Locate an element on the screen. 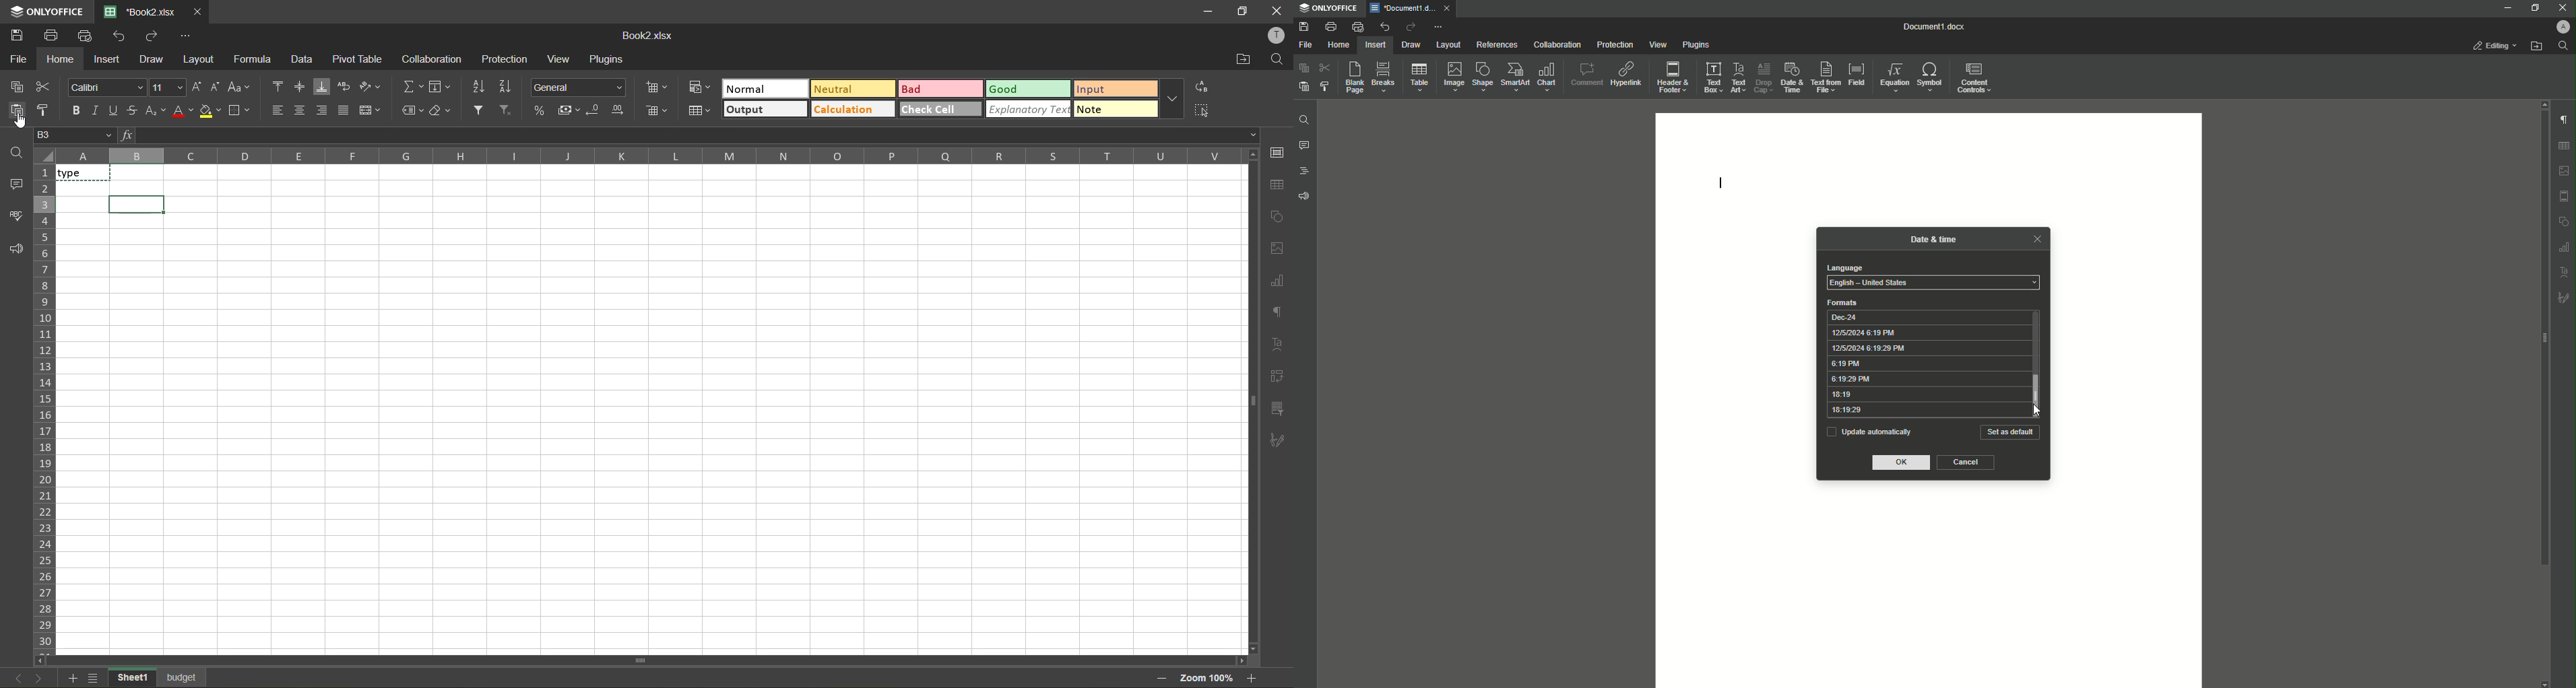 The width and height of the screenshot is (2576, 700). Drop Cap is located at coordinates (1763, 76).